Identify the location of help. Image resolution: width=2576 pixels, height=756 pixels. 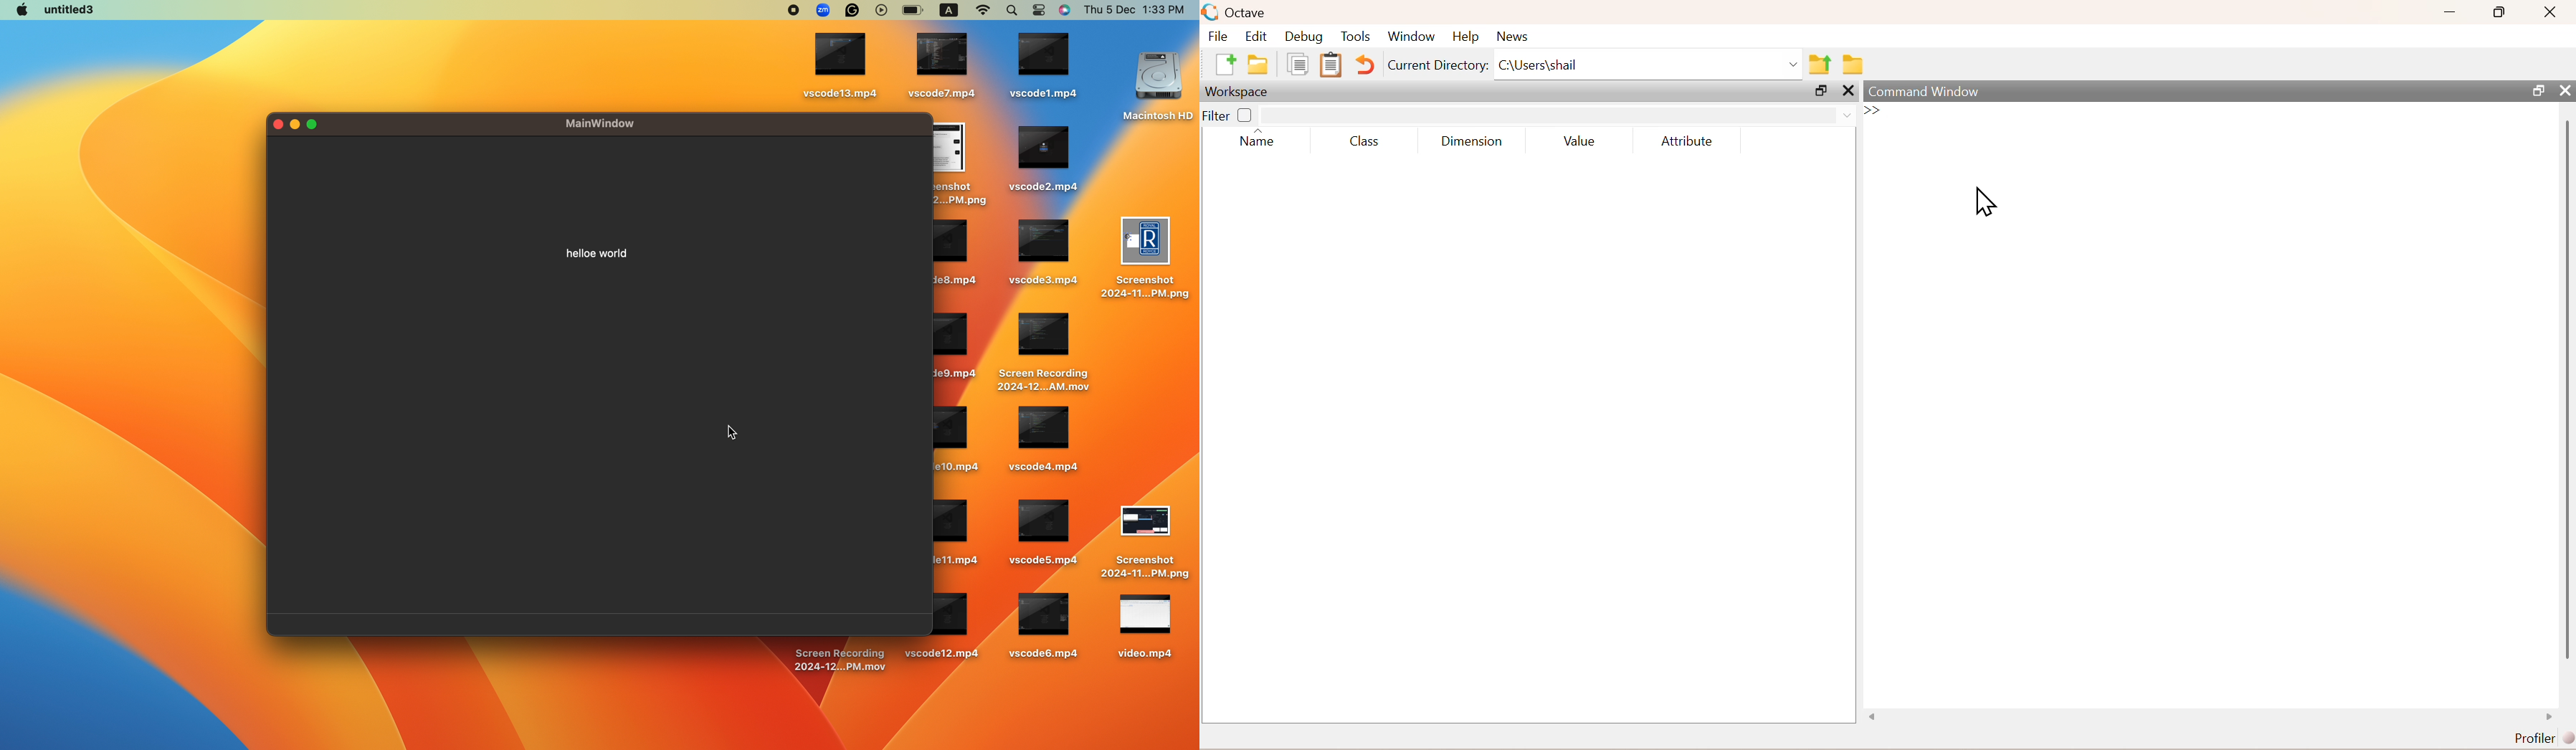
(1466, 37).